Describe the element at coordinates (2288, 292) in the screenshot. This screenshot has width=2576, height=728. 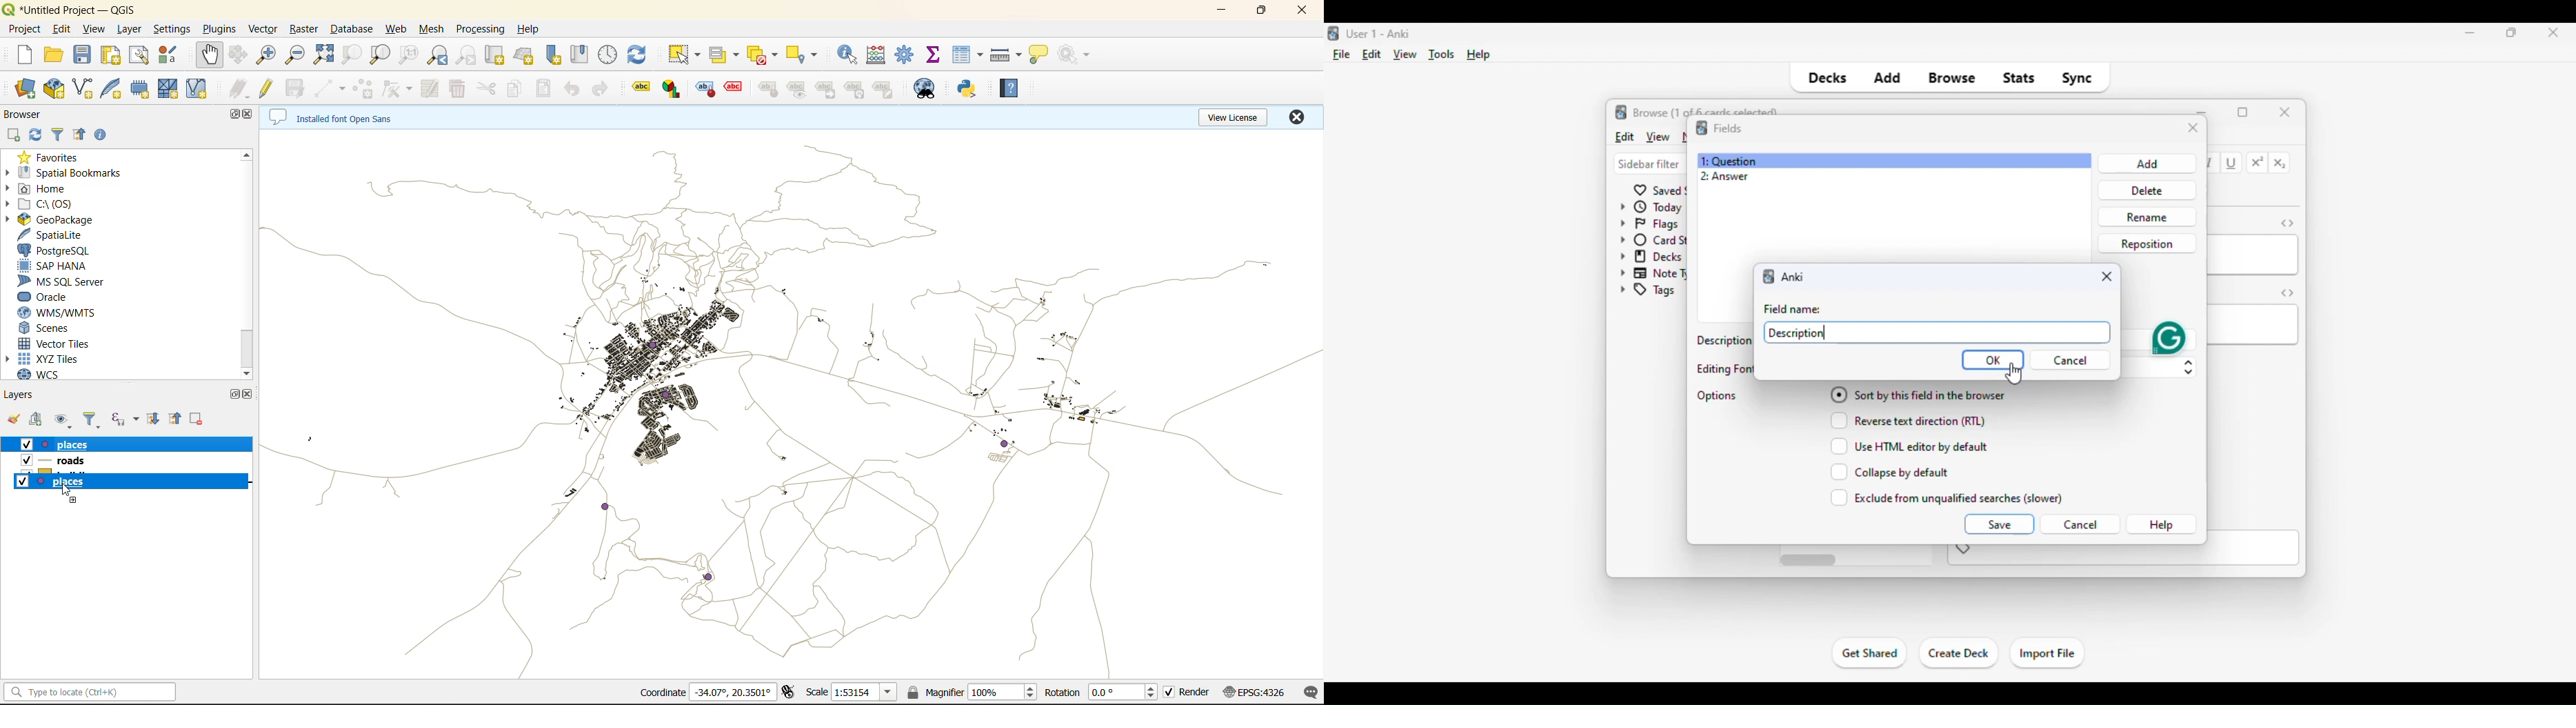
I see `toggle HTML editor` at that location.